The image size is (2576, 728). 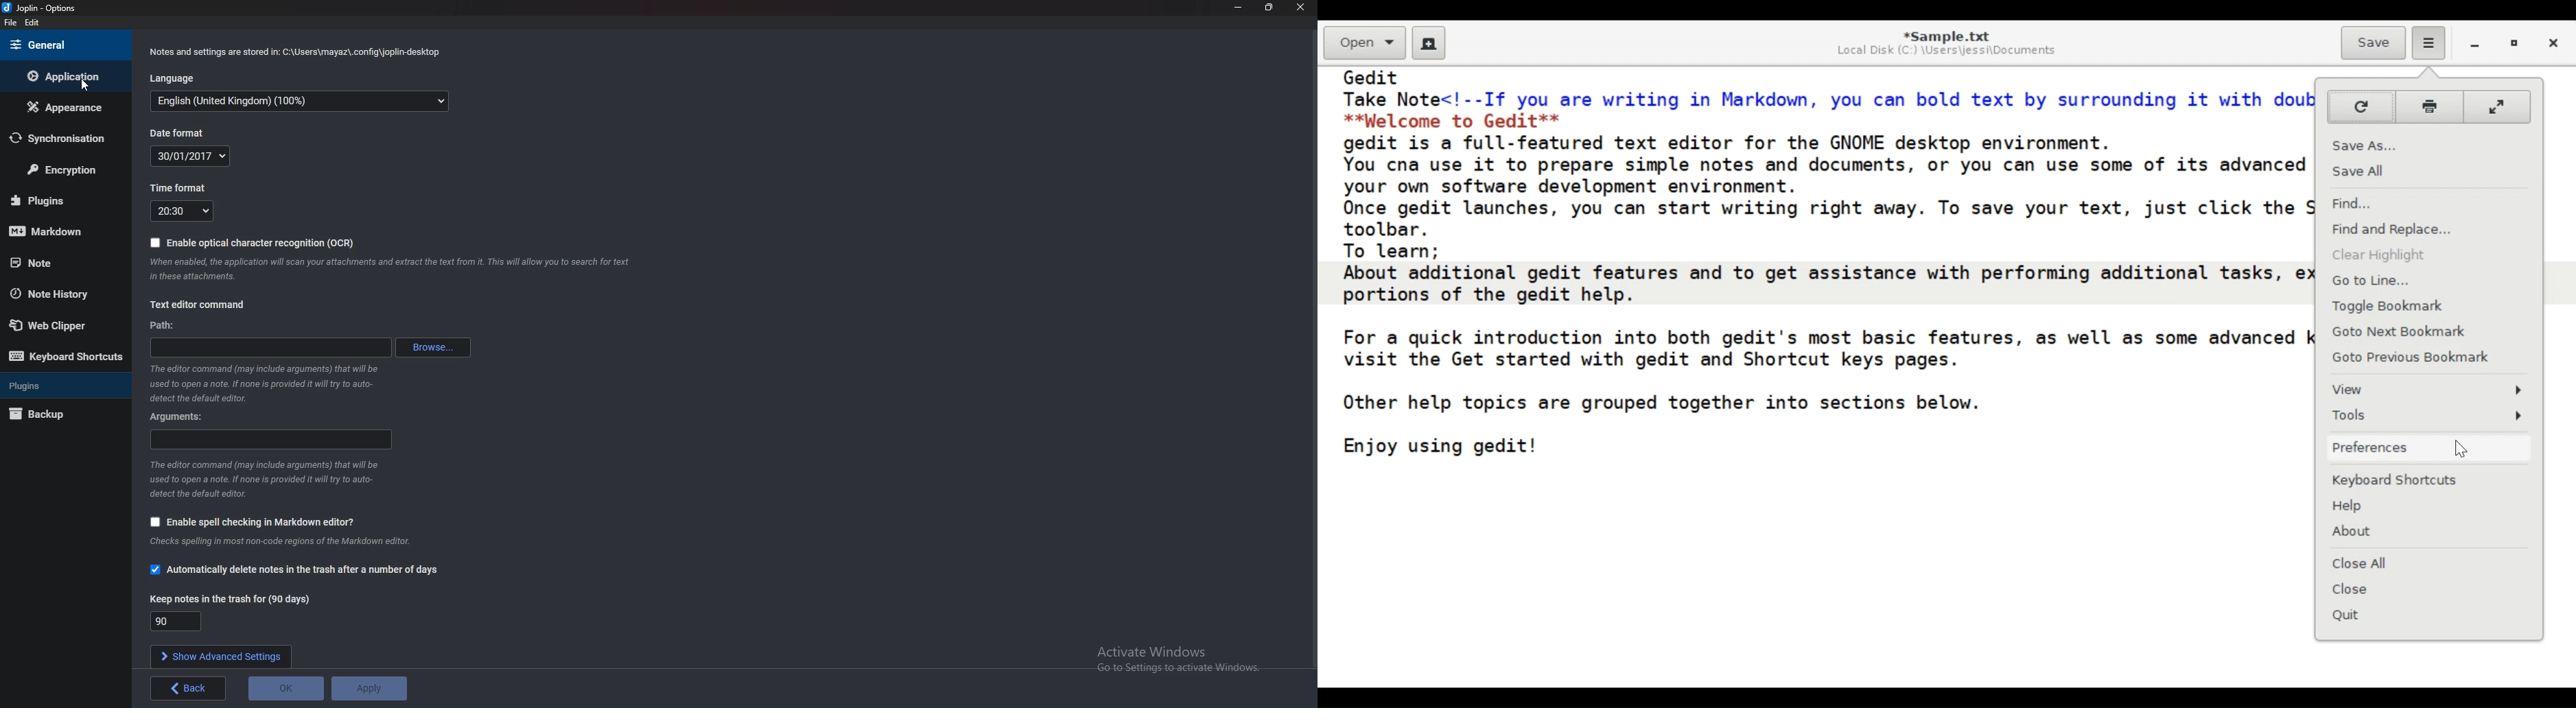 What do you see at coordinates (266, 384) in the screenshot?
I see `info` at bounding box center [266, 384].